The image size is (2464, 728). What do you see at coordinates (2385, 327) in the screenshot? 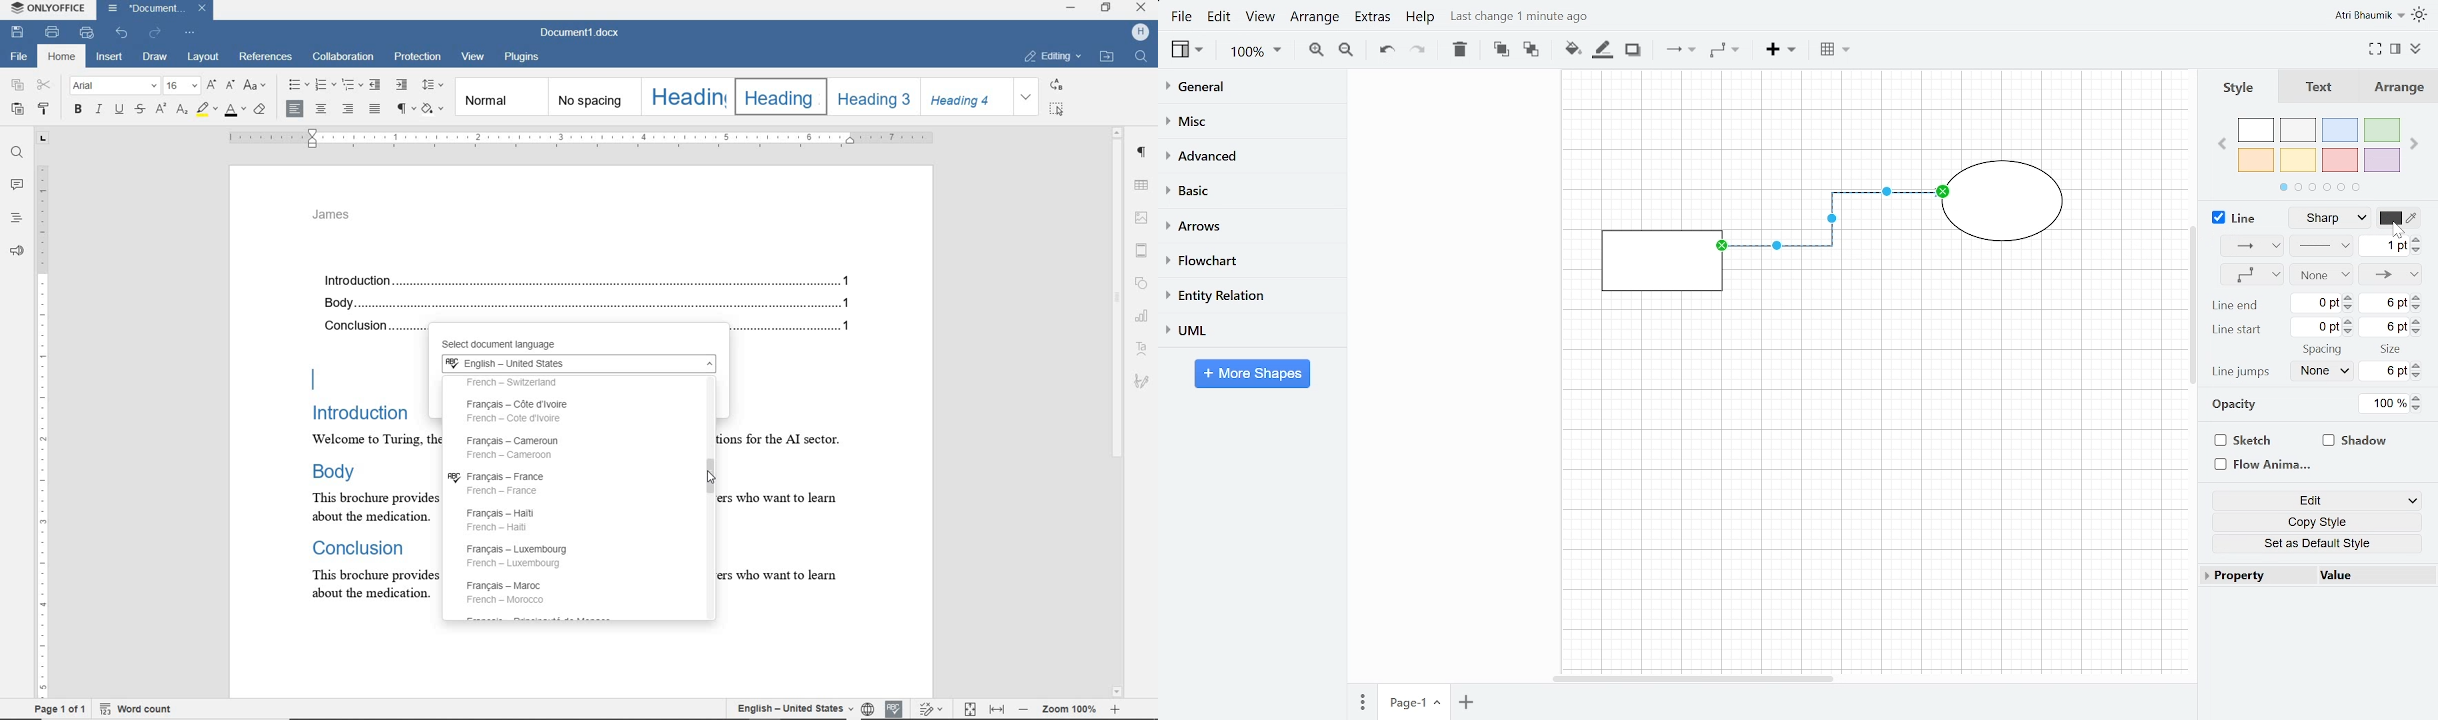
I see `Current line start size` at bounding box center [2385, 327].